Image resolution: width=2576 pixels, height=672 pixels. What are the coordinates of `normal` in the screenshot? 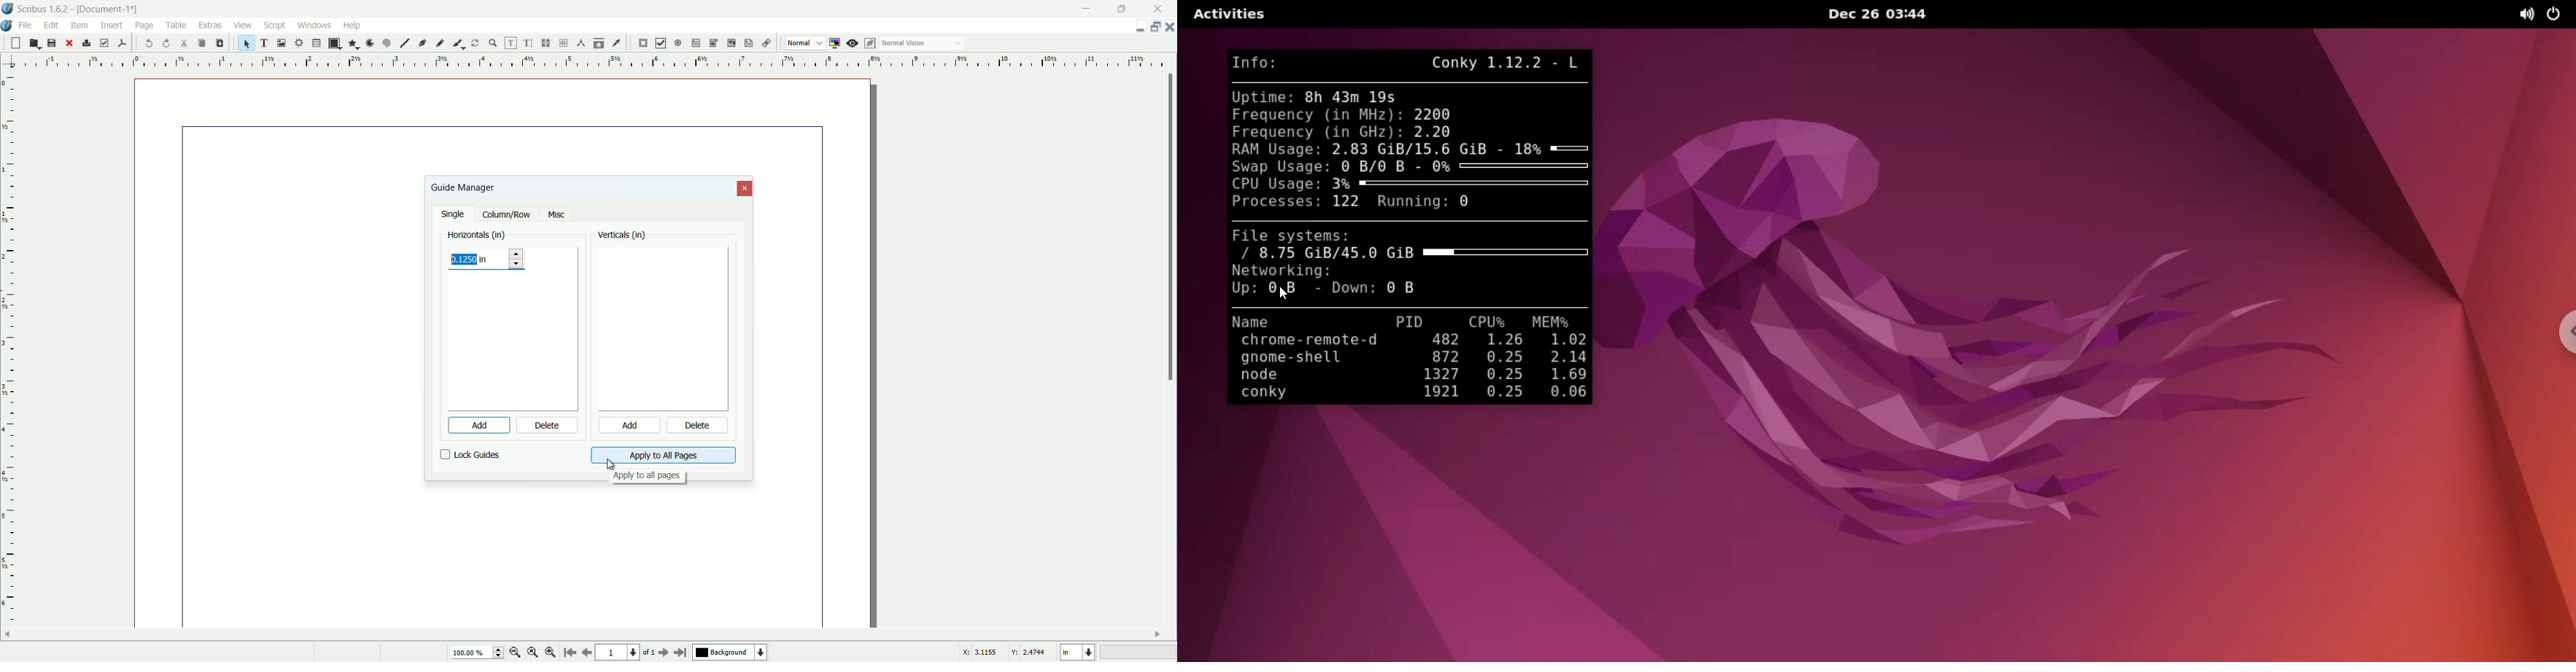 It's located at (798, 42).